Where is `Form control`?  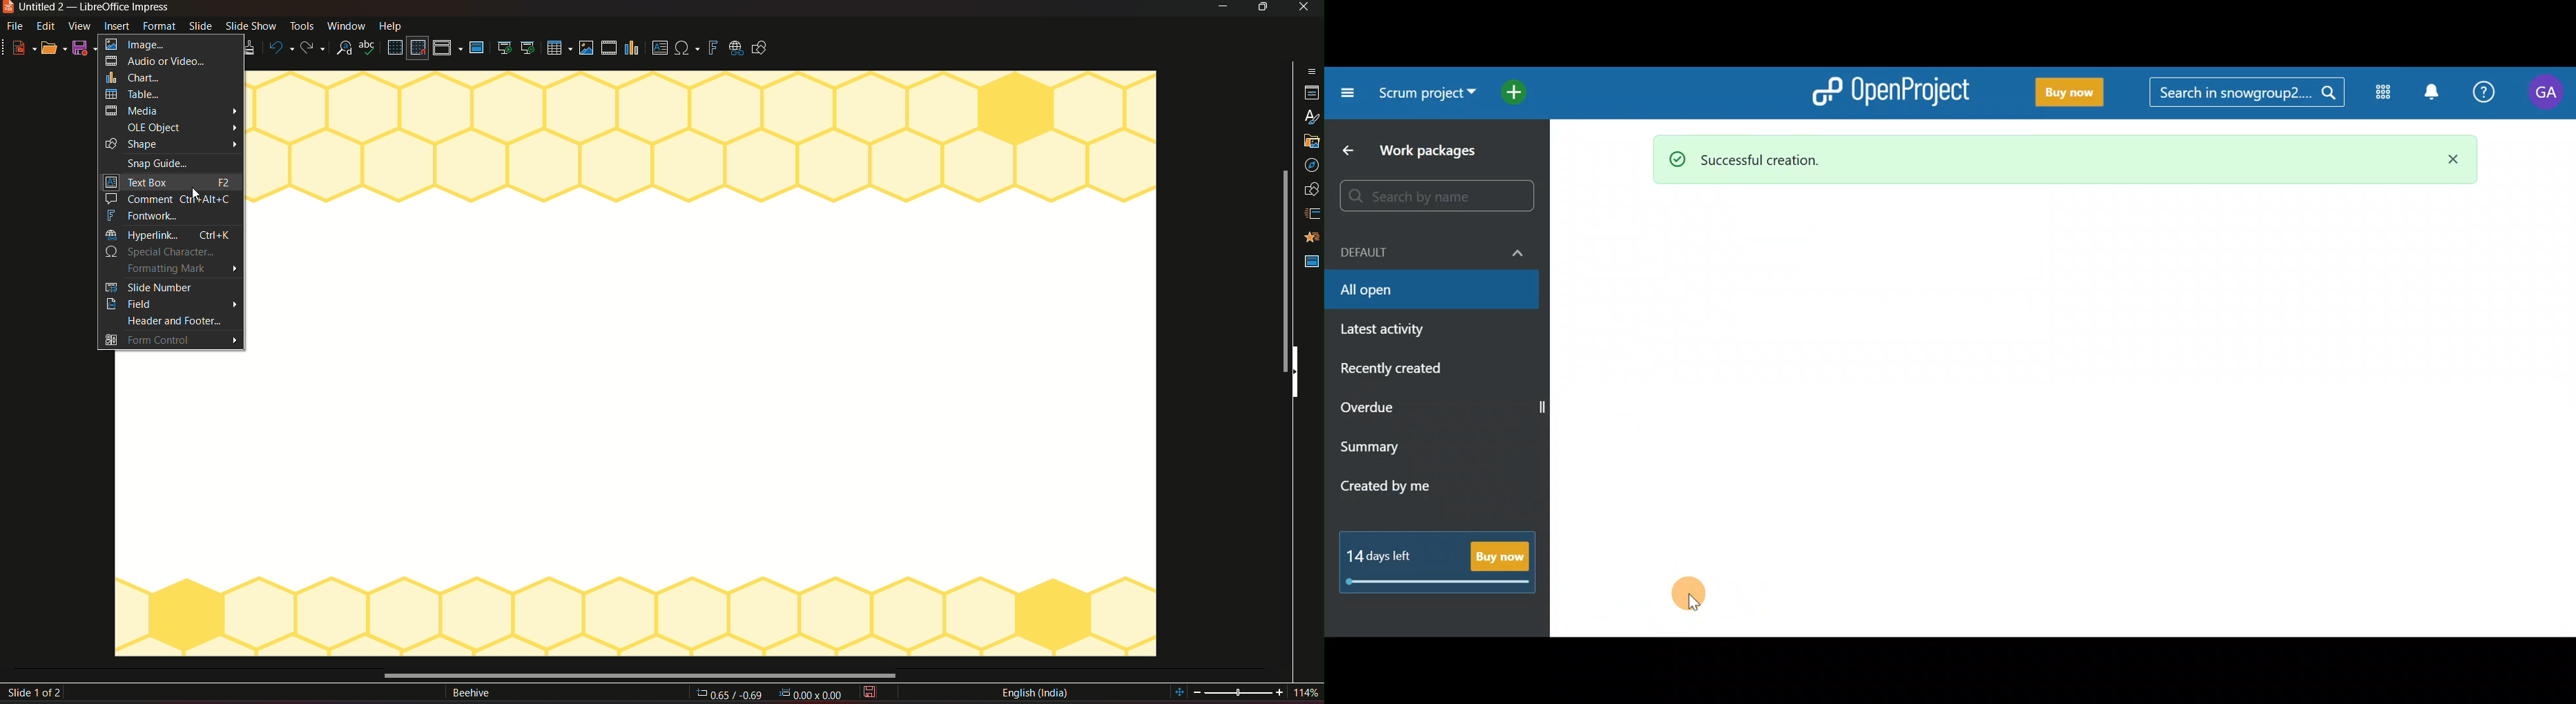
Form control is located at coordinates (171, 340).